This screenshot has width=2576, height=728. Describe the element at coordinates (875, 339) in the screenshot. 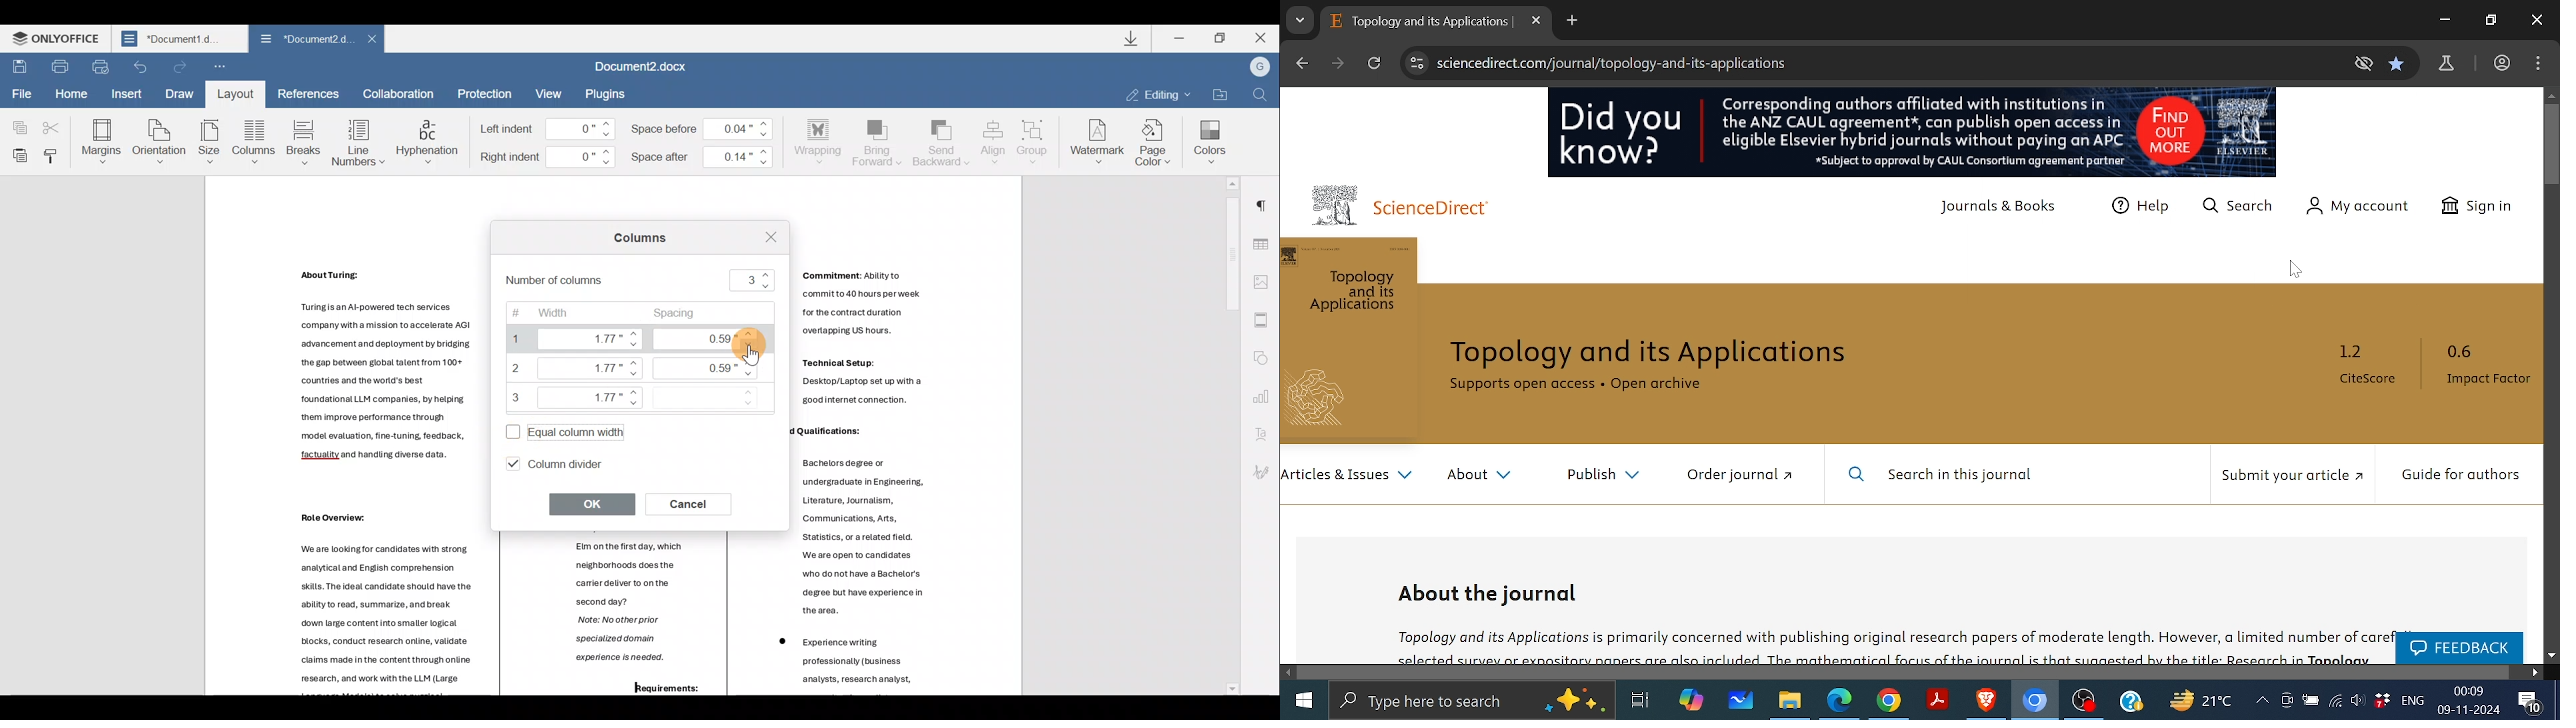

I see `` at that location.